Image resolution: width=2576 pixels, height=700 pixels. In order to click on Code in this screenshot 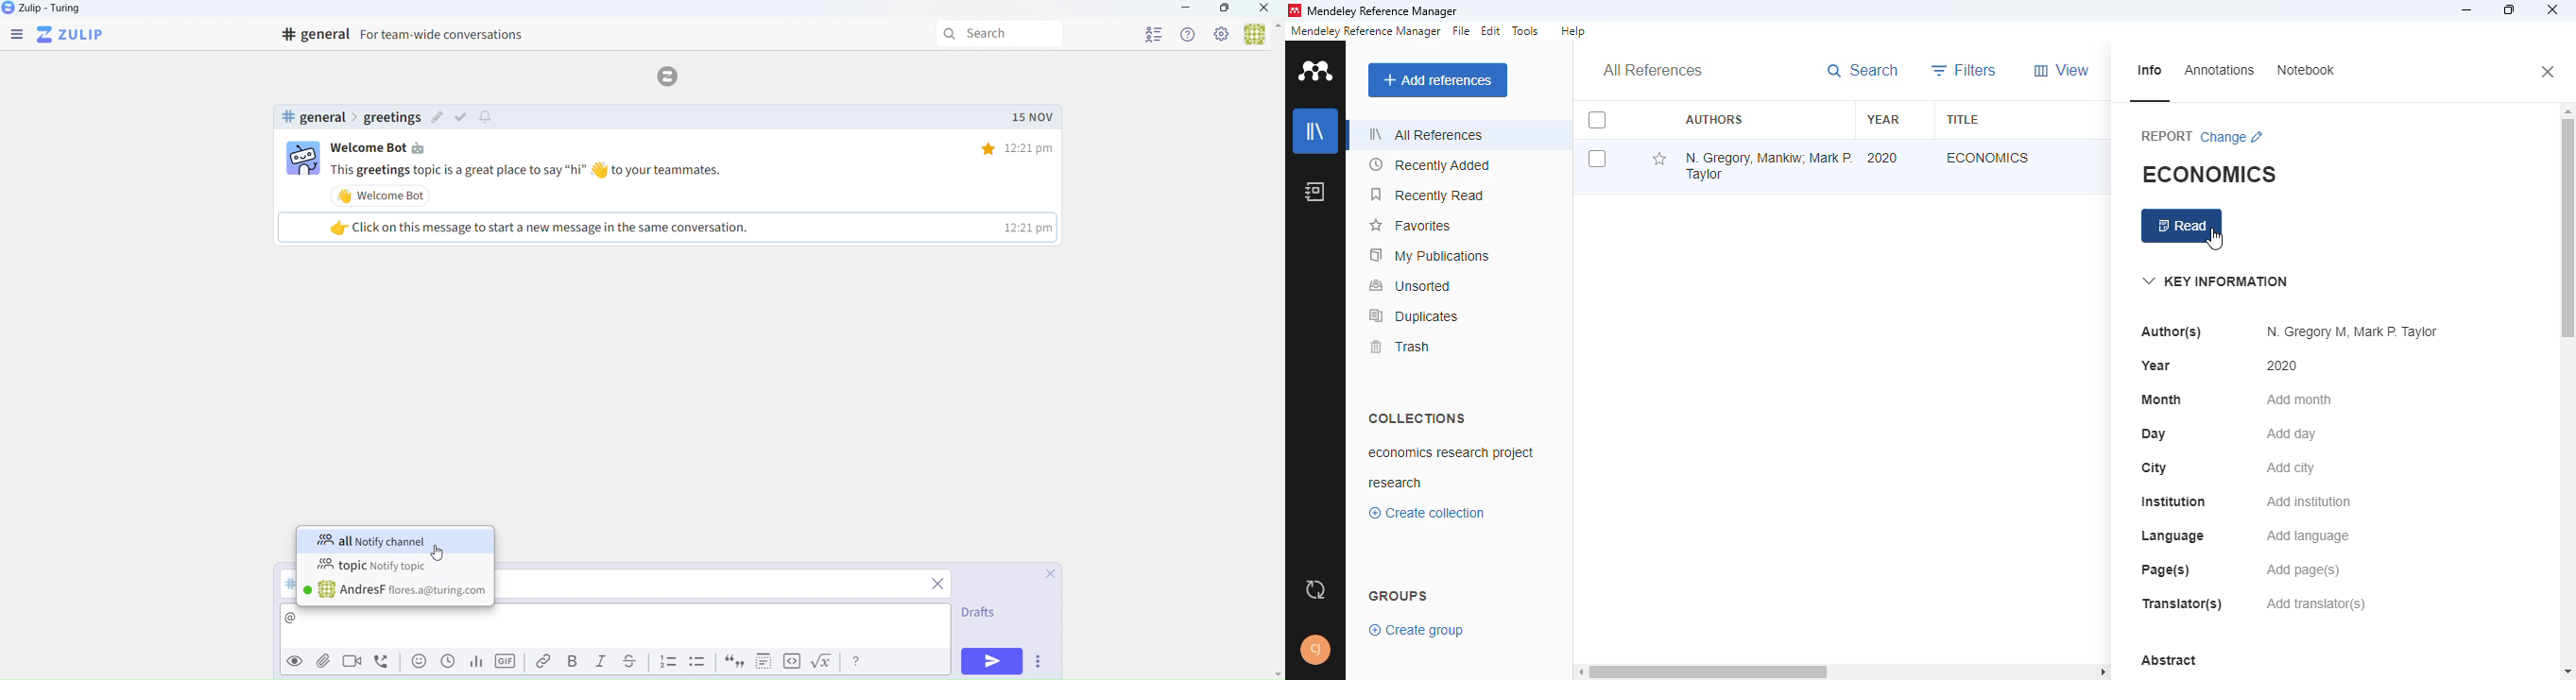, I will do `click(791, 662)`.